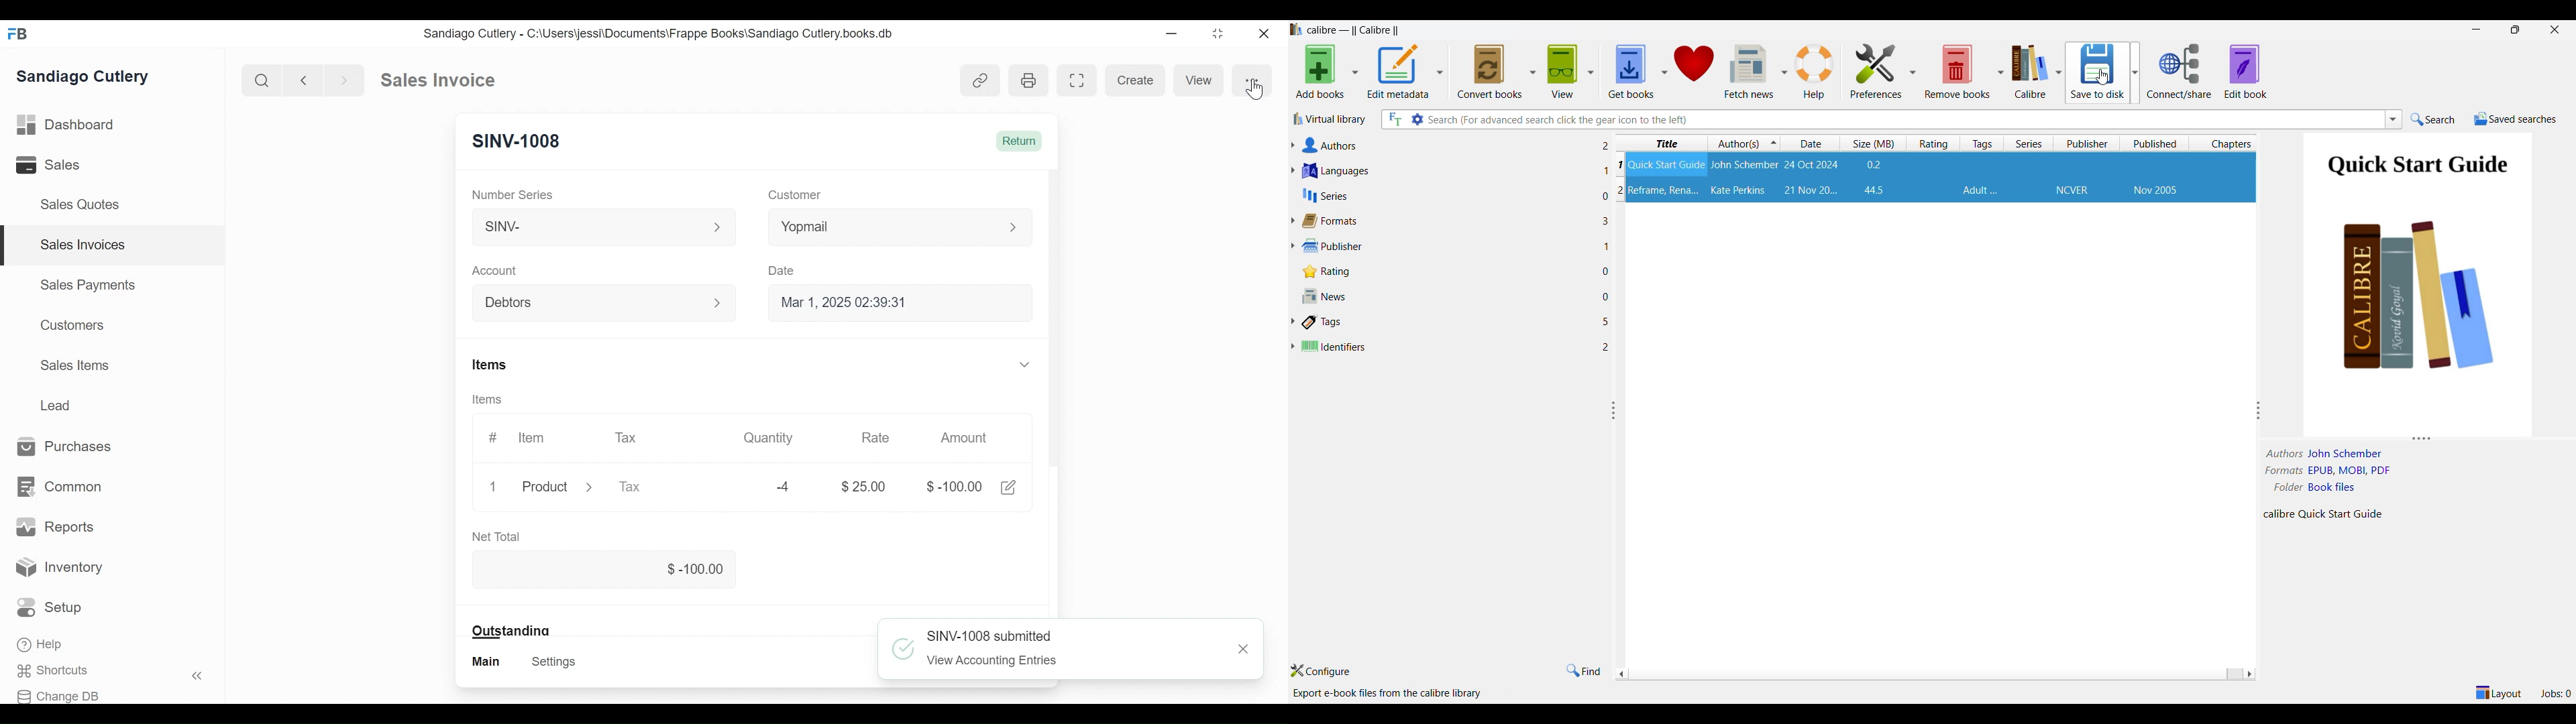 The width and height of the screenshot is (2576, 728). Describe the element at coordinates (1583, 671) in the screenshot. I see `Find` at that location.